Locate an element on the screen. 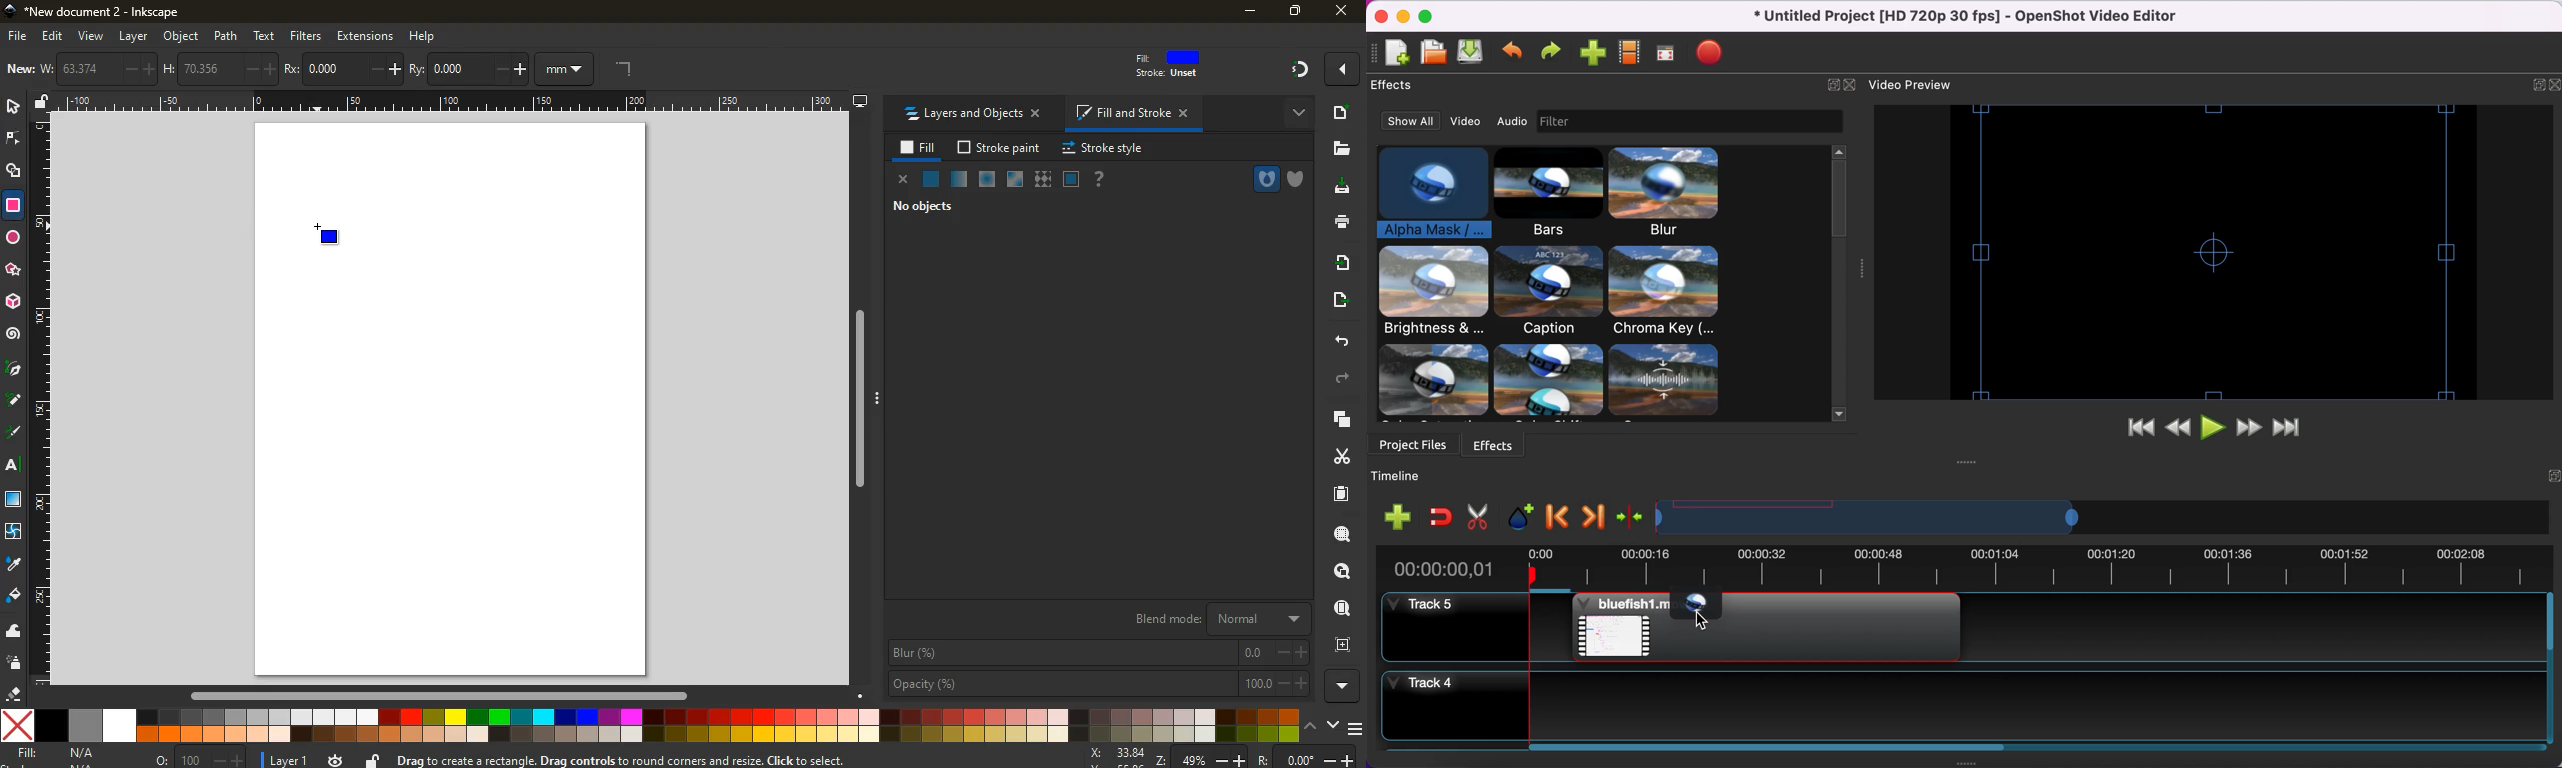  help is located at coordinates (424, 37).